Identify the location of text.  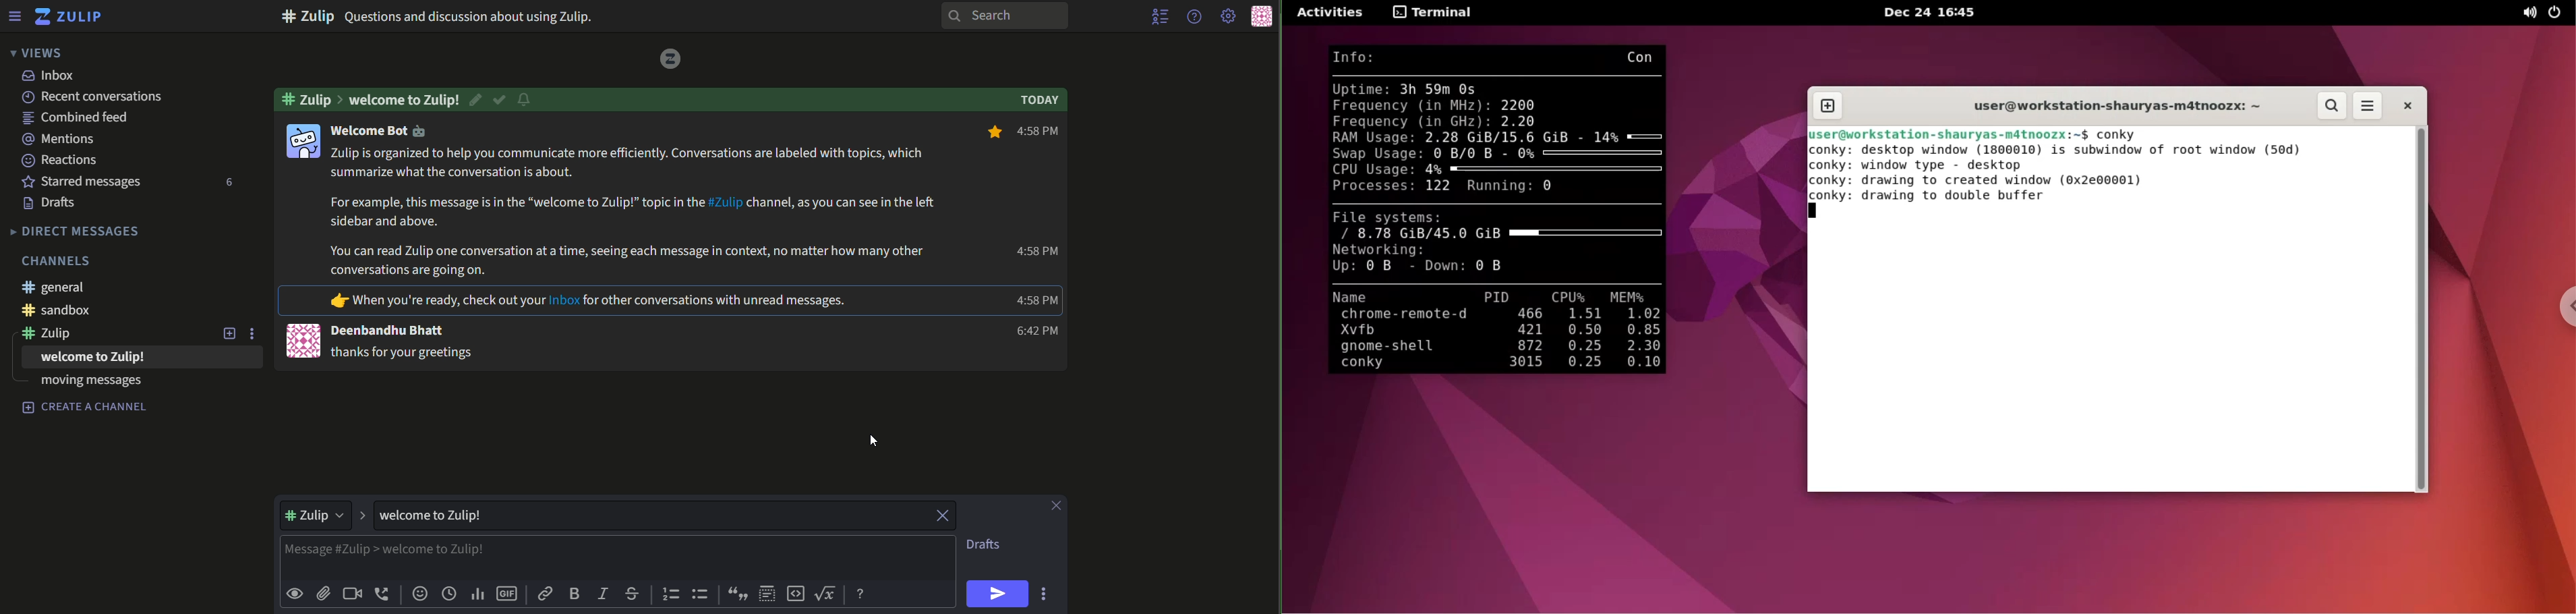
(61, 140).